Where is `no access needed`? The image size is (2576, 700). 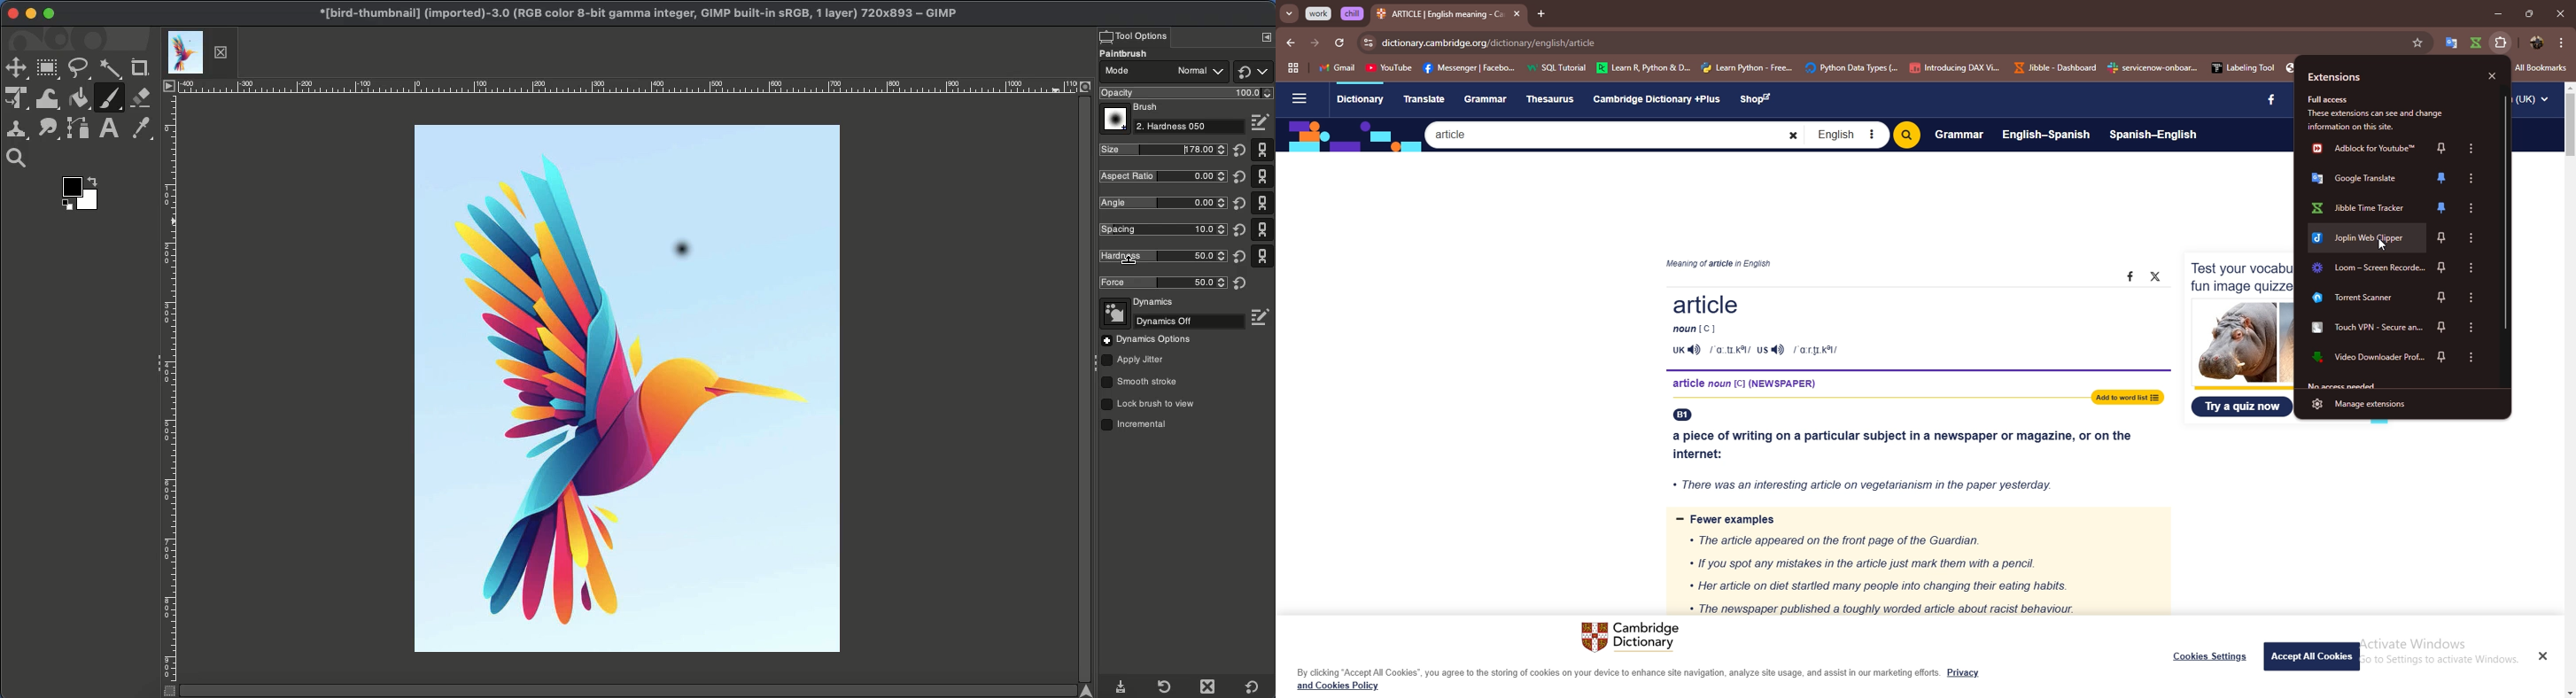 no access needed is located at coordinates (2346, 384).